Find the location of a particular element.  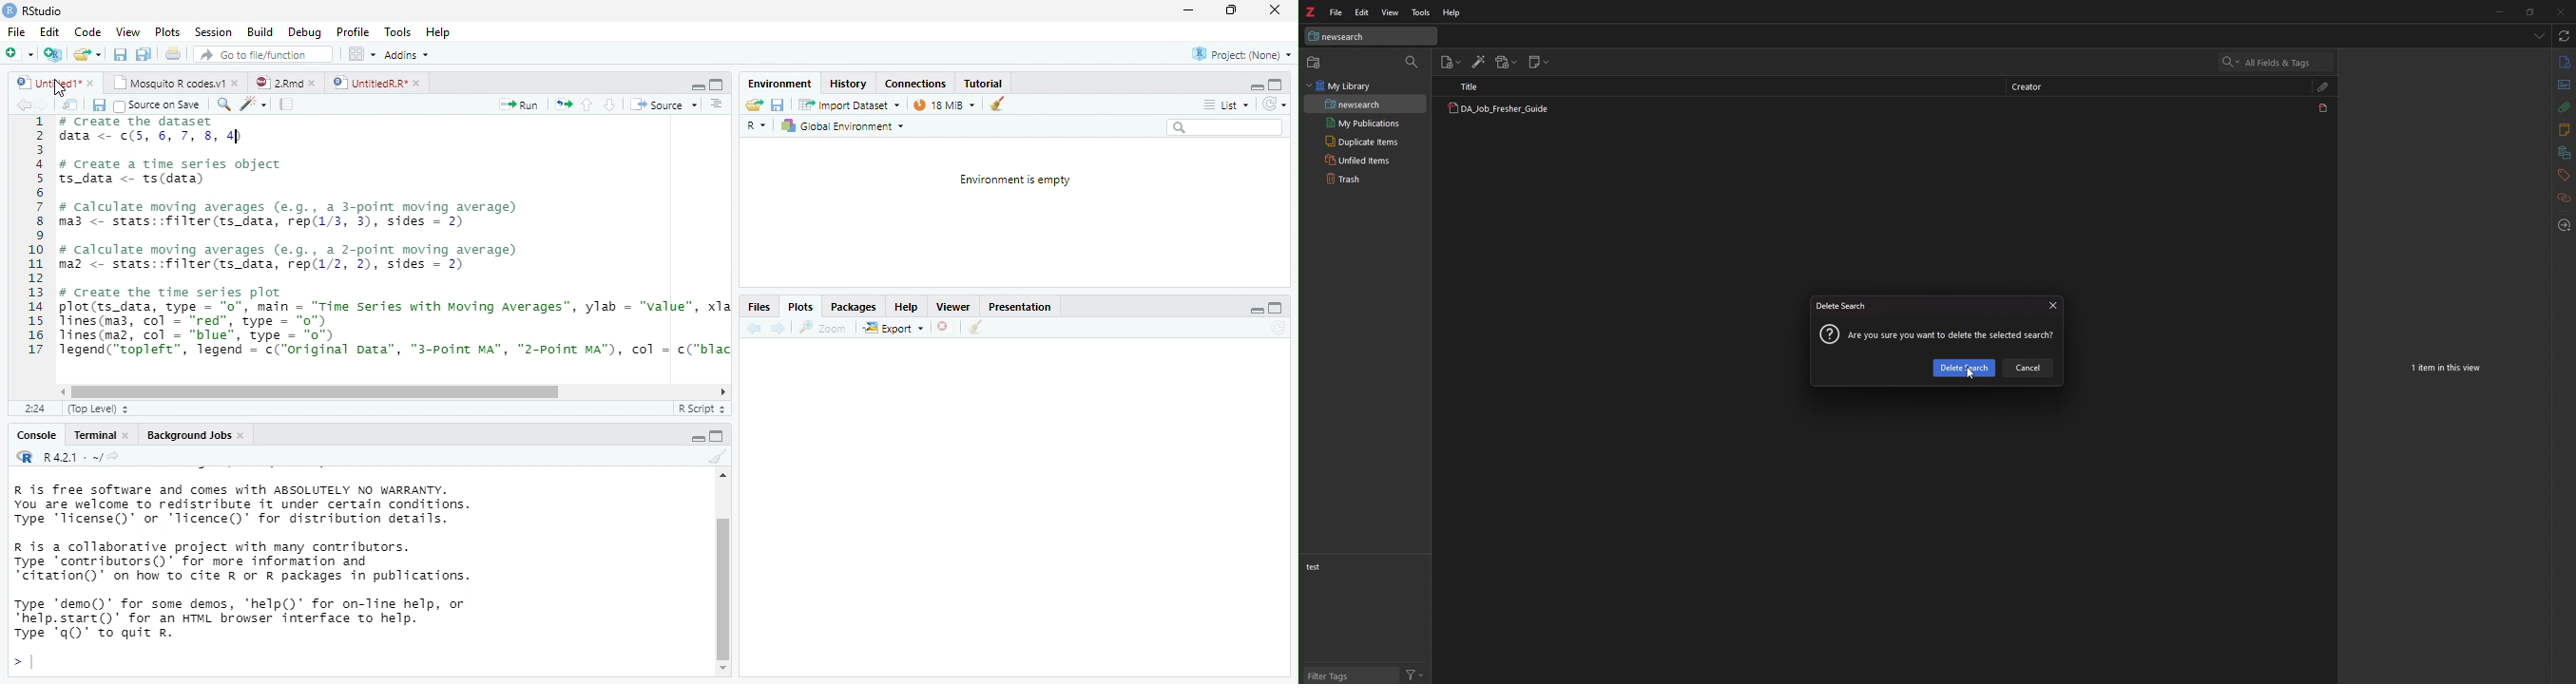

cursor is located at coordinates (57, 87).